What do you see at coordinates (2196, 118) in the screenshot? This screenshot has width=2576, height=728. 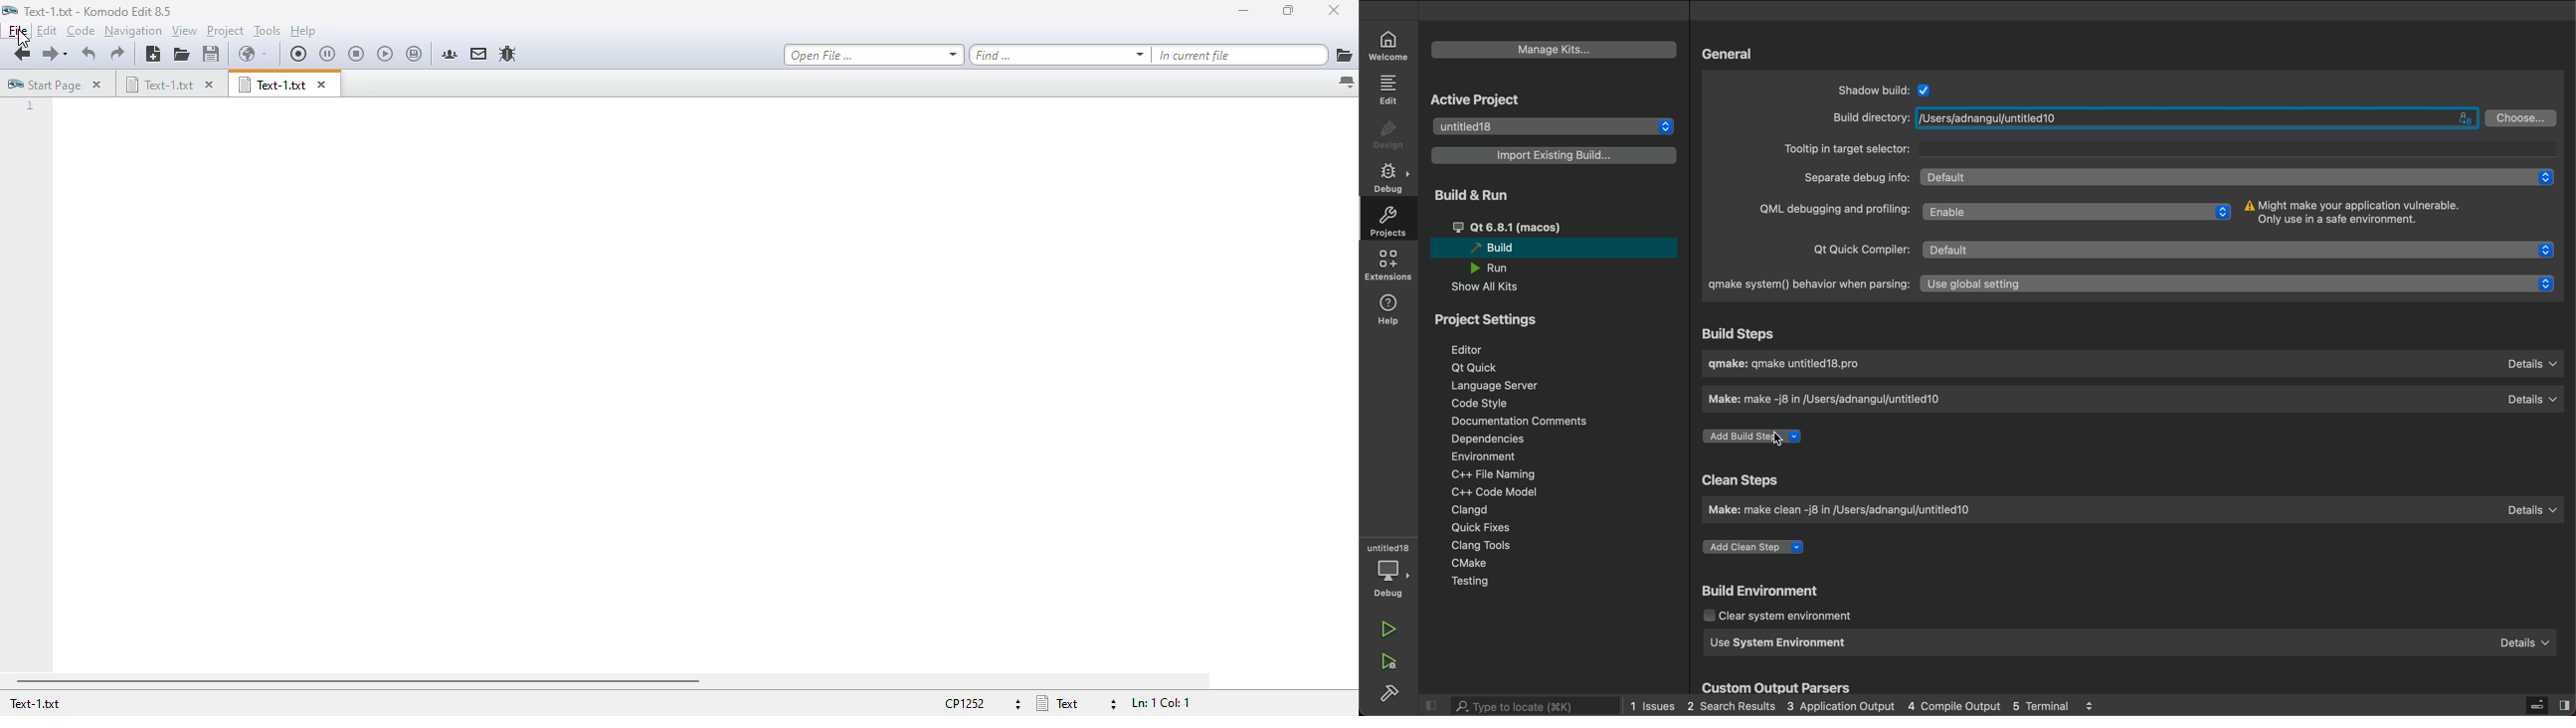 I see `/Users/adnangul/untitled10` at bounding box center [2196, 118].